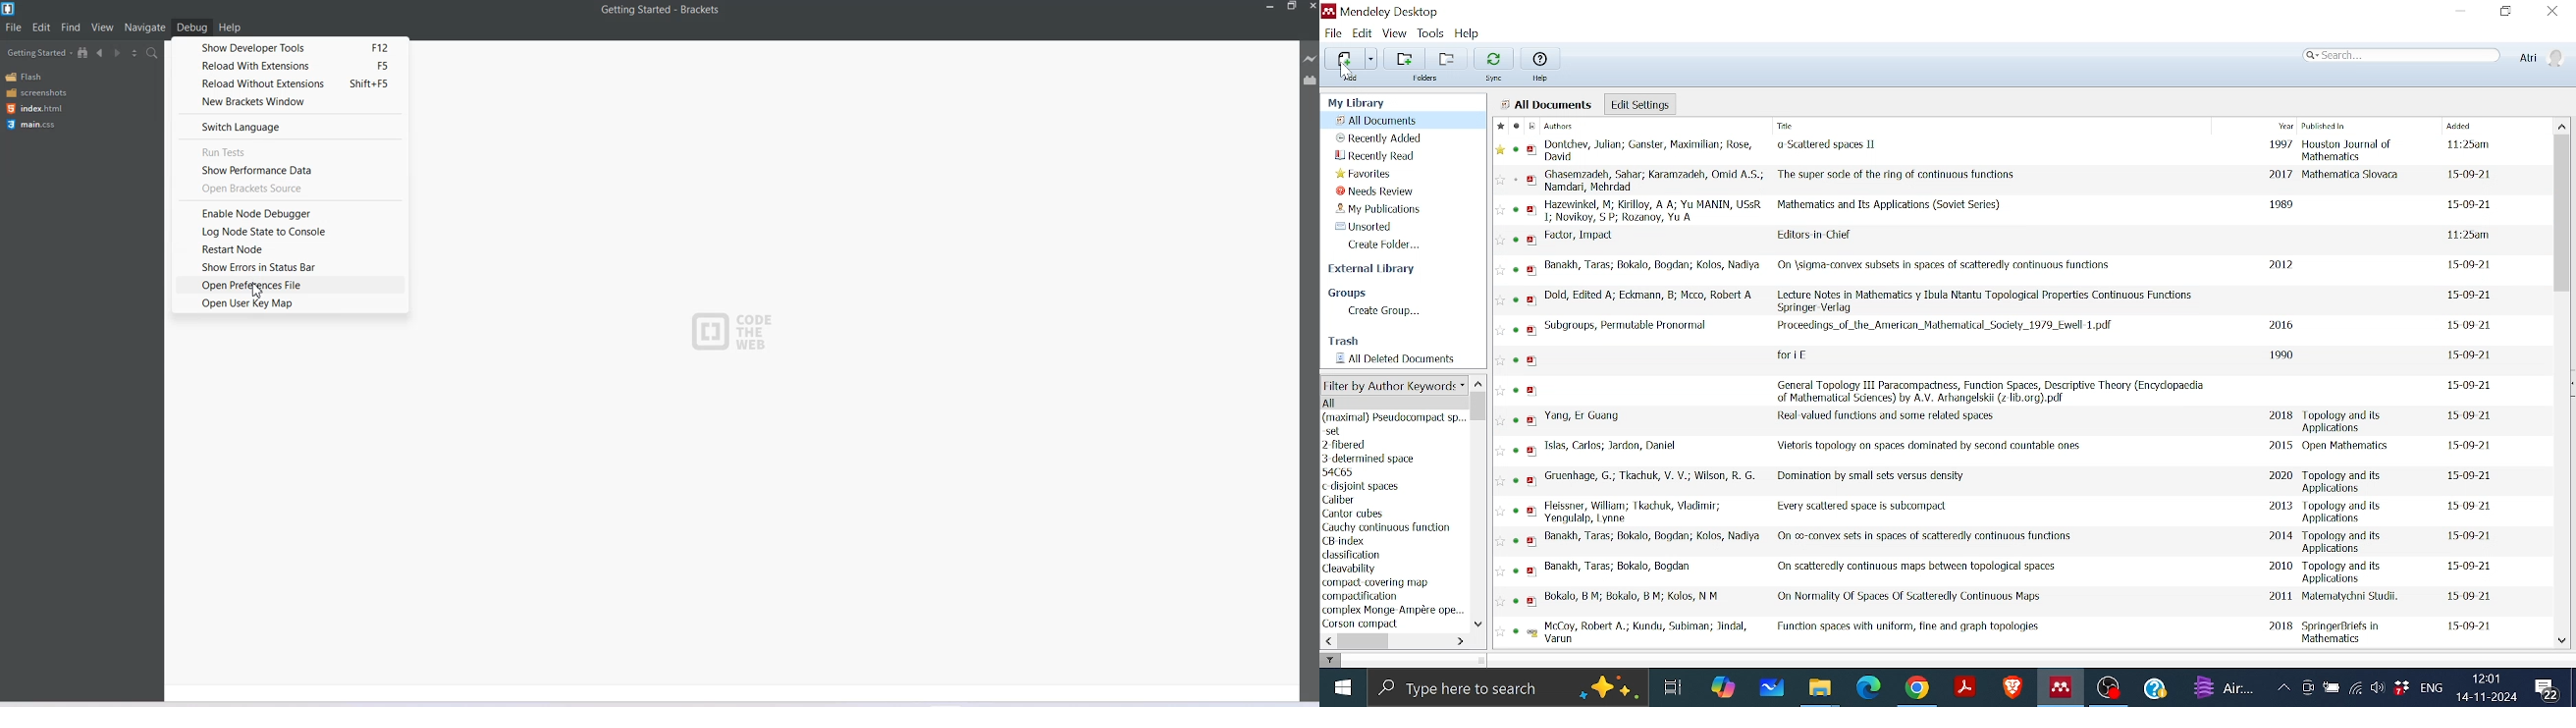 The image size is (2576, 728). What do you see at coordinates (43, 27) in the screenshot?
I see `Edit` at bounding box center [43, 27].